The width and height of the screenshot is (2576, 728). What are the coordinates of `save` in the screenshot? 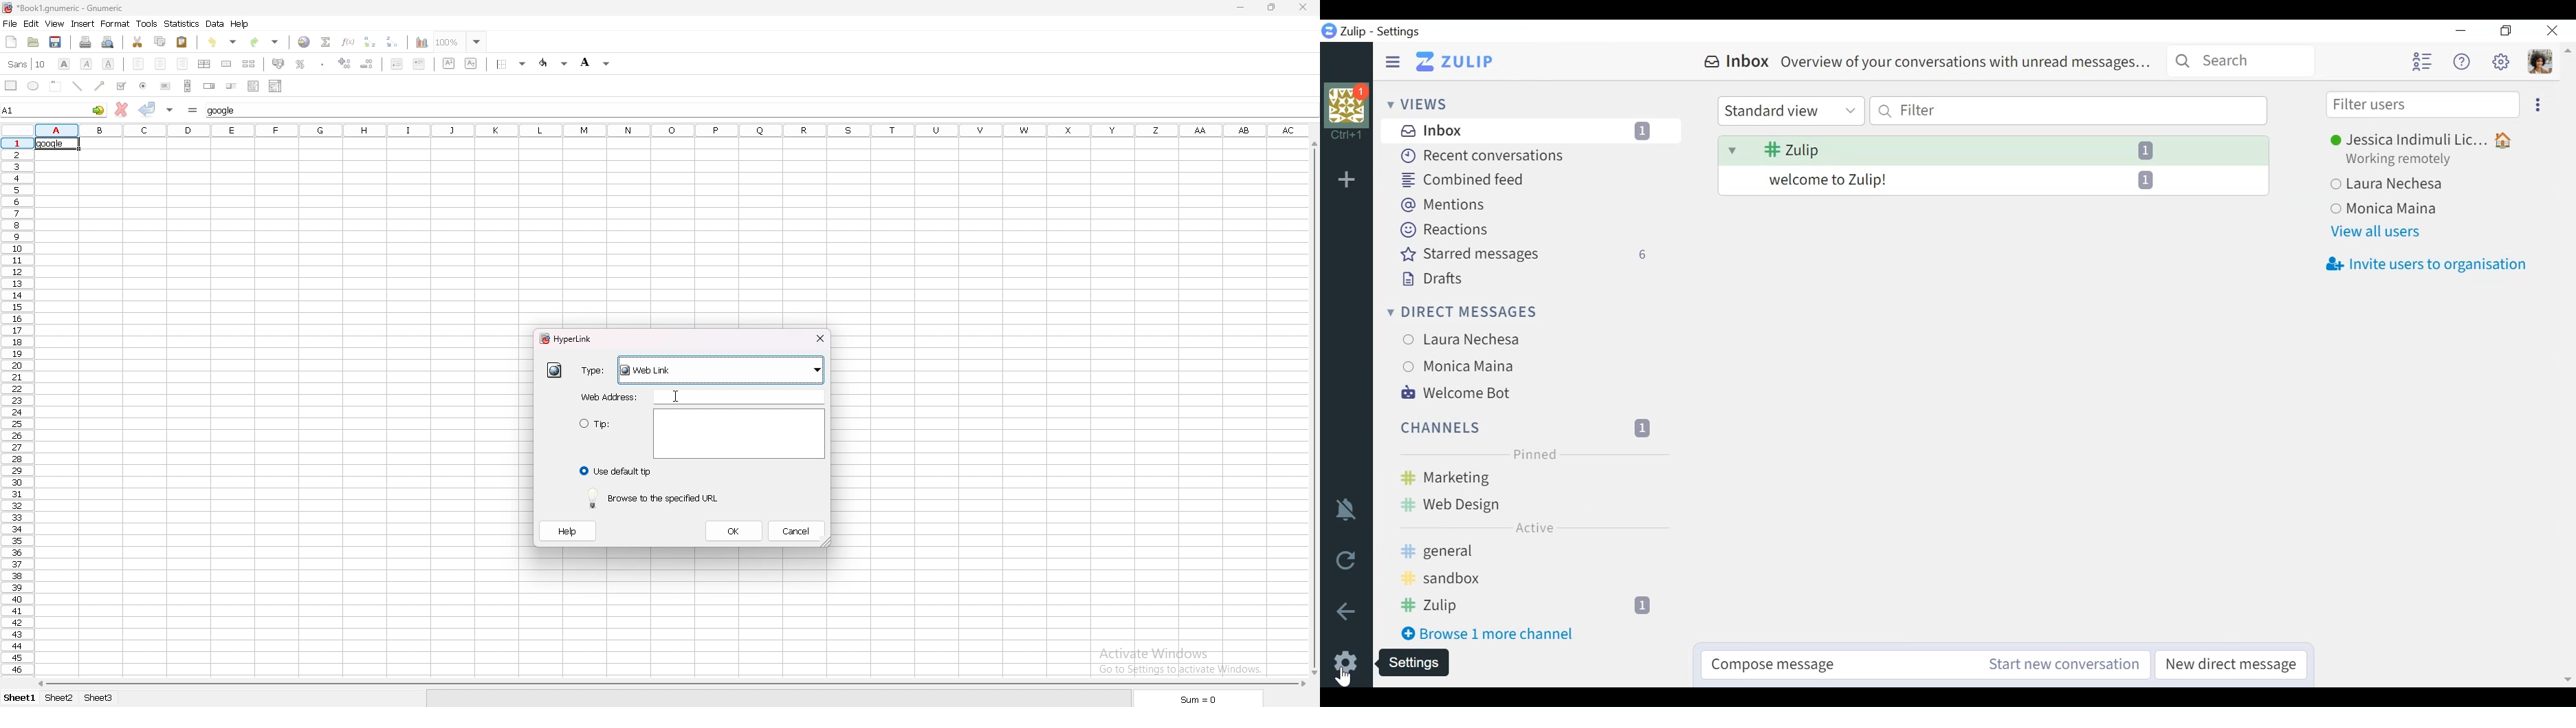 It's located at (58, 42).